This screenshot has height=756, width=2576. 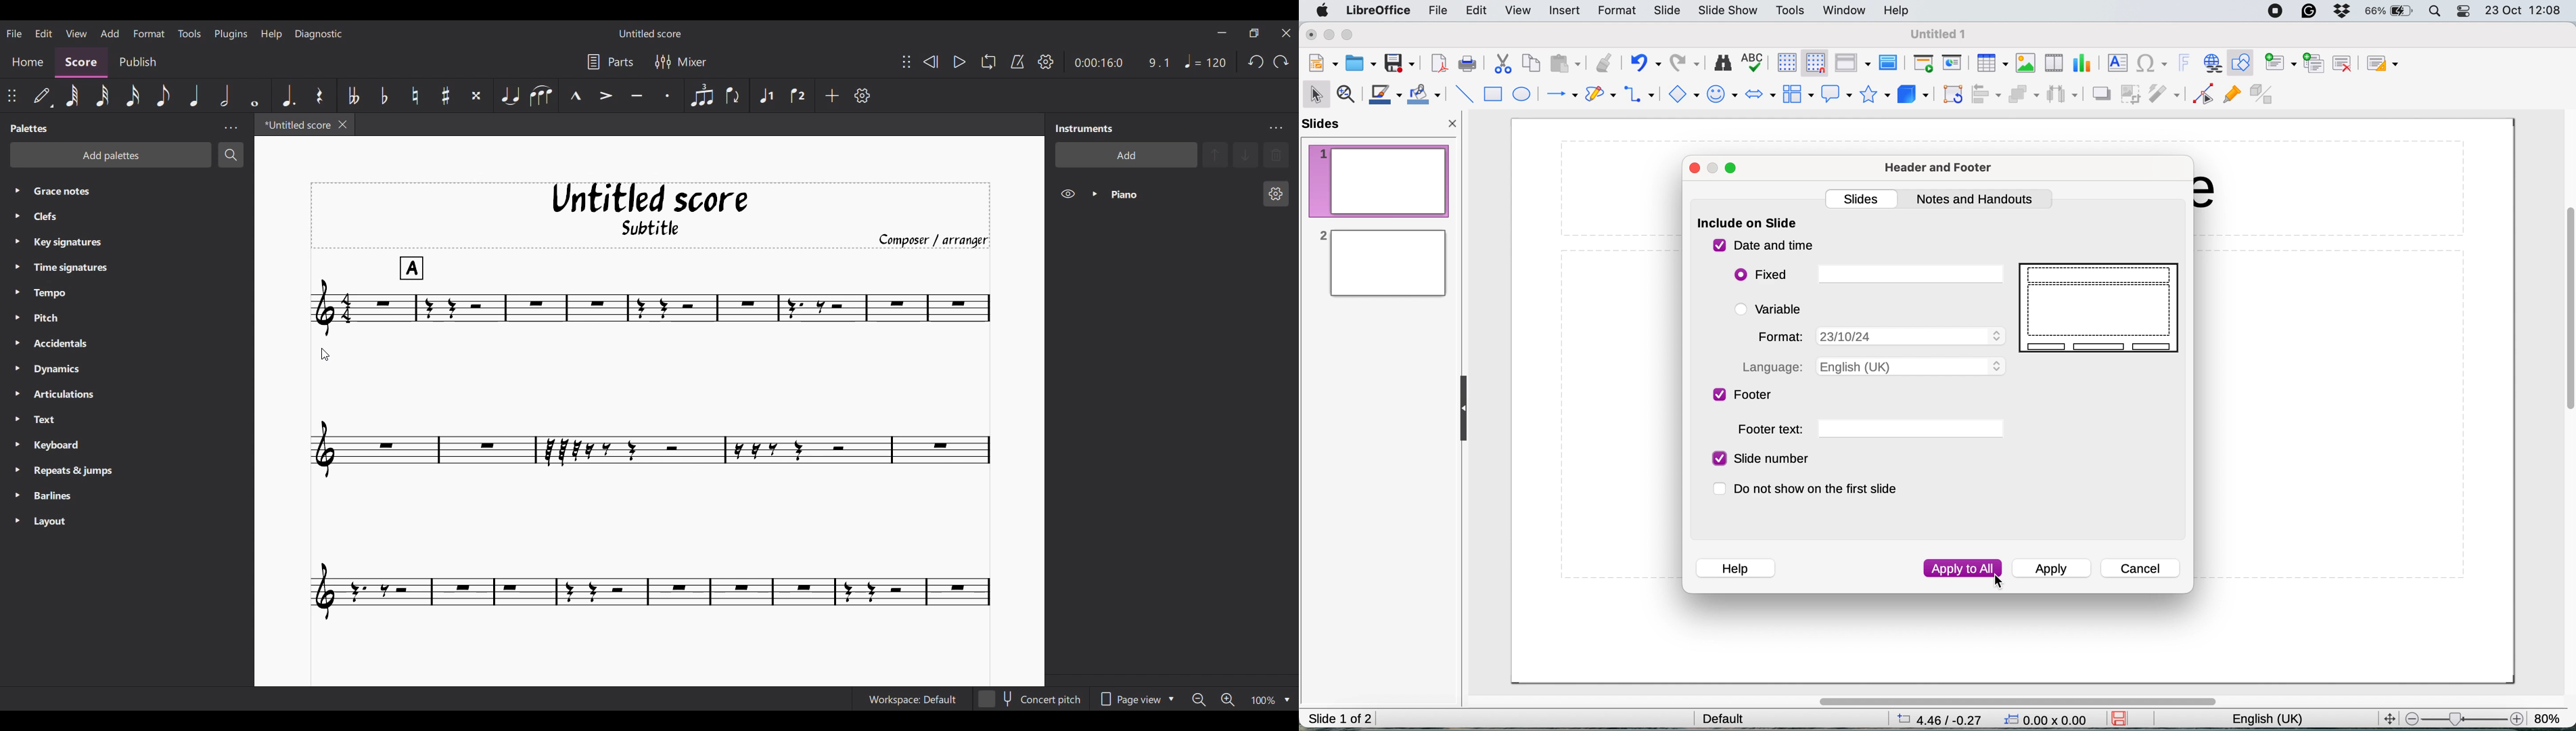 I want to click on insert shapes, so click(x=1682, y=94).